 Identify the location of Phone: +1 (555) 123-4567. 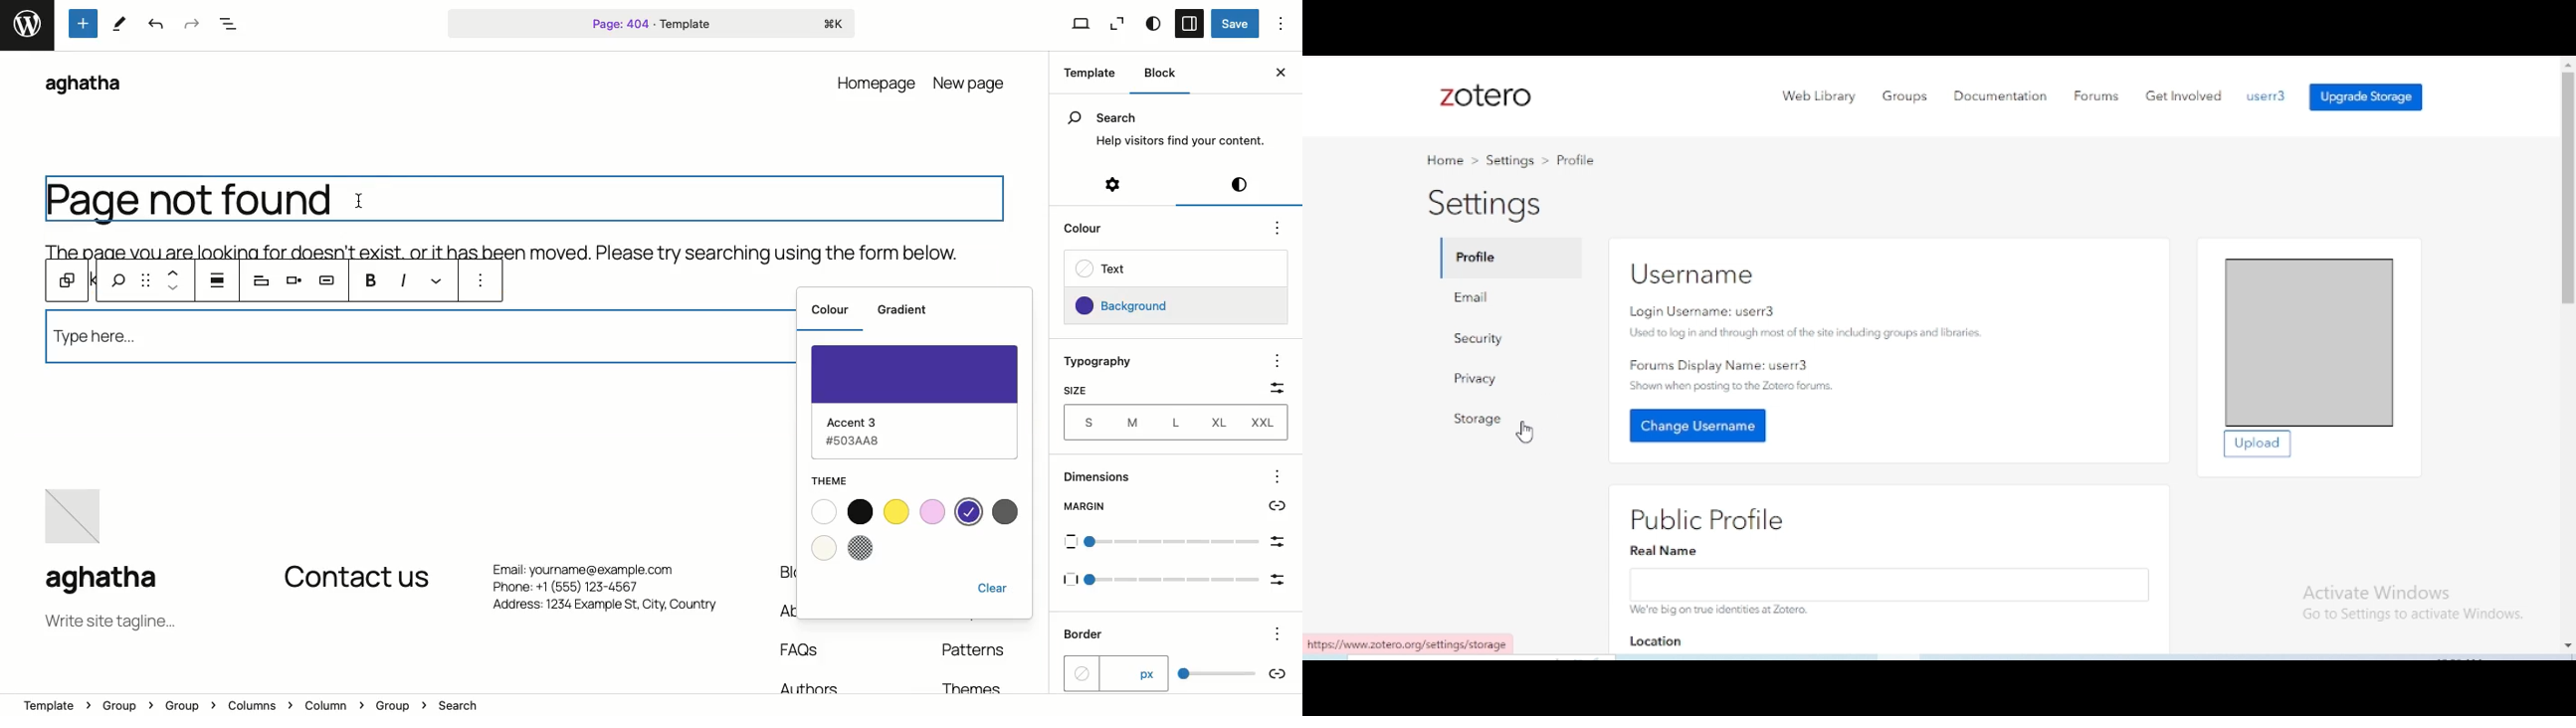
(602, 588).